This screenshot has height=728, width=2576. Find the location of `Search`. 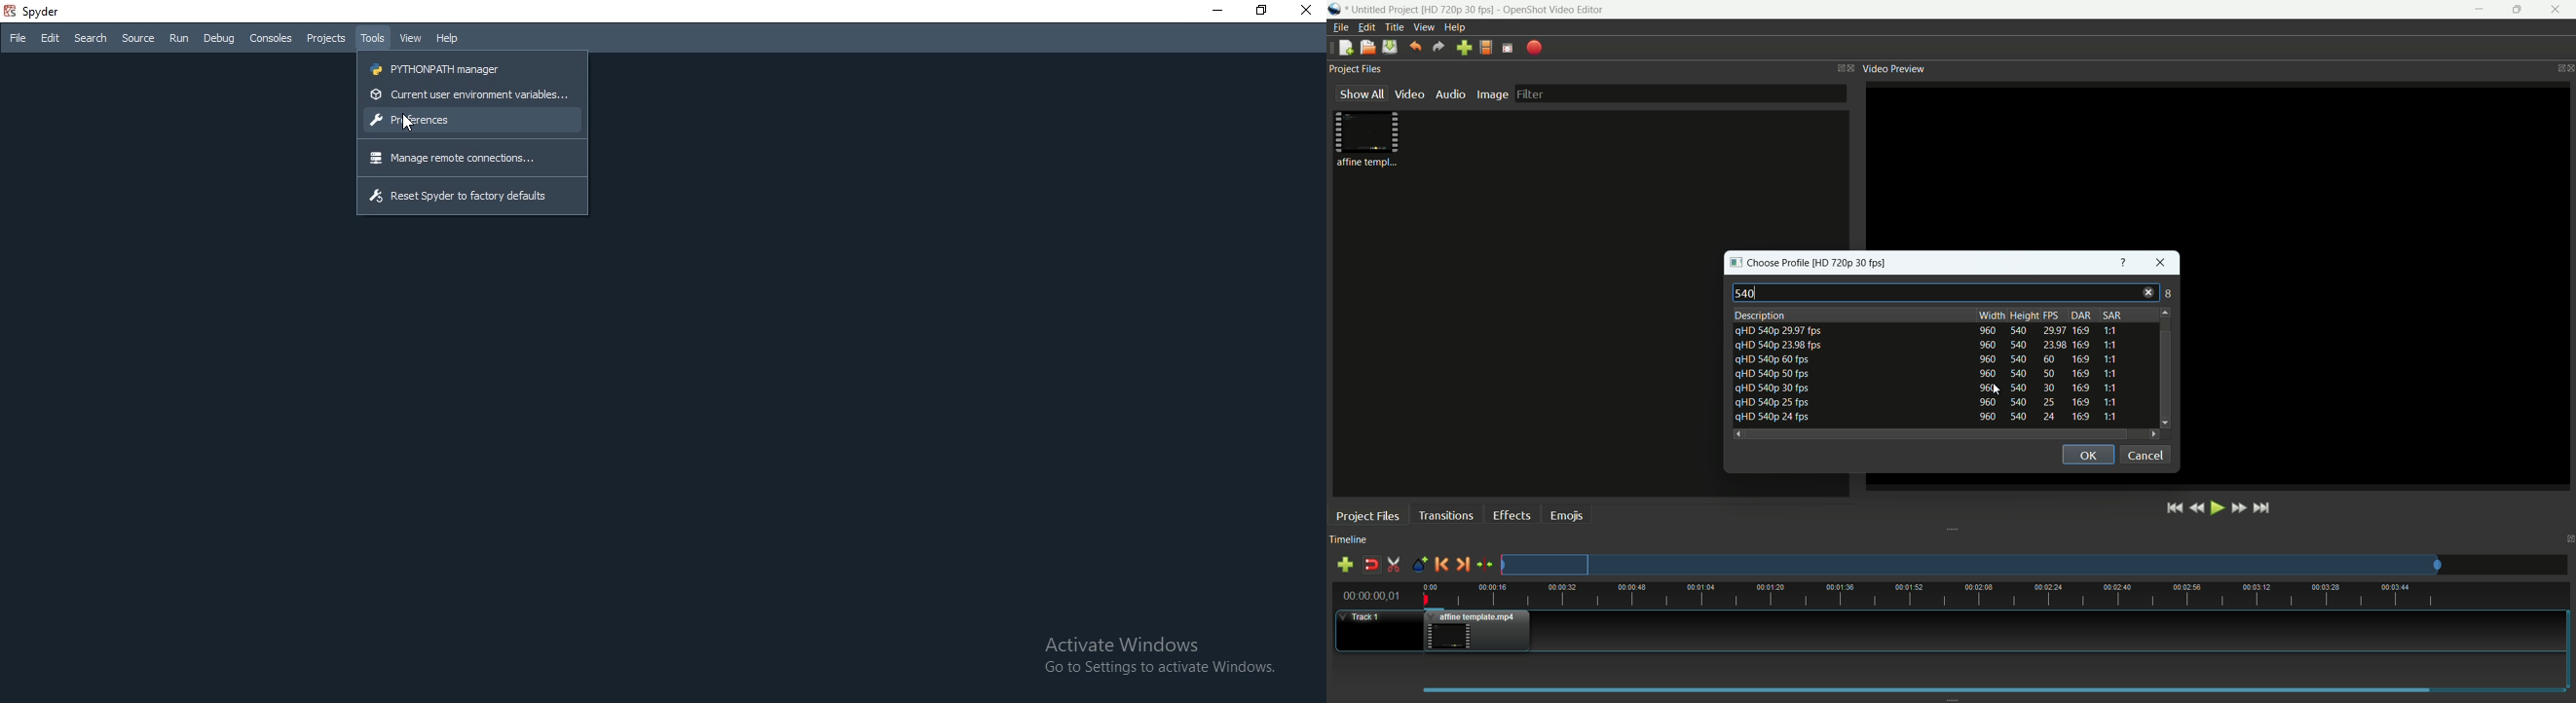

Search is located at coordinates (91, 38).